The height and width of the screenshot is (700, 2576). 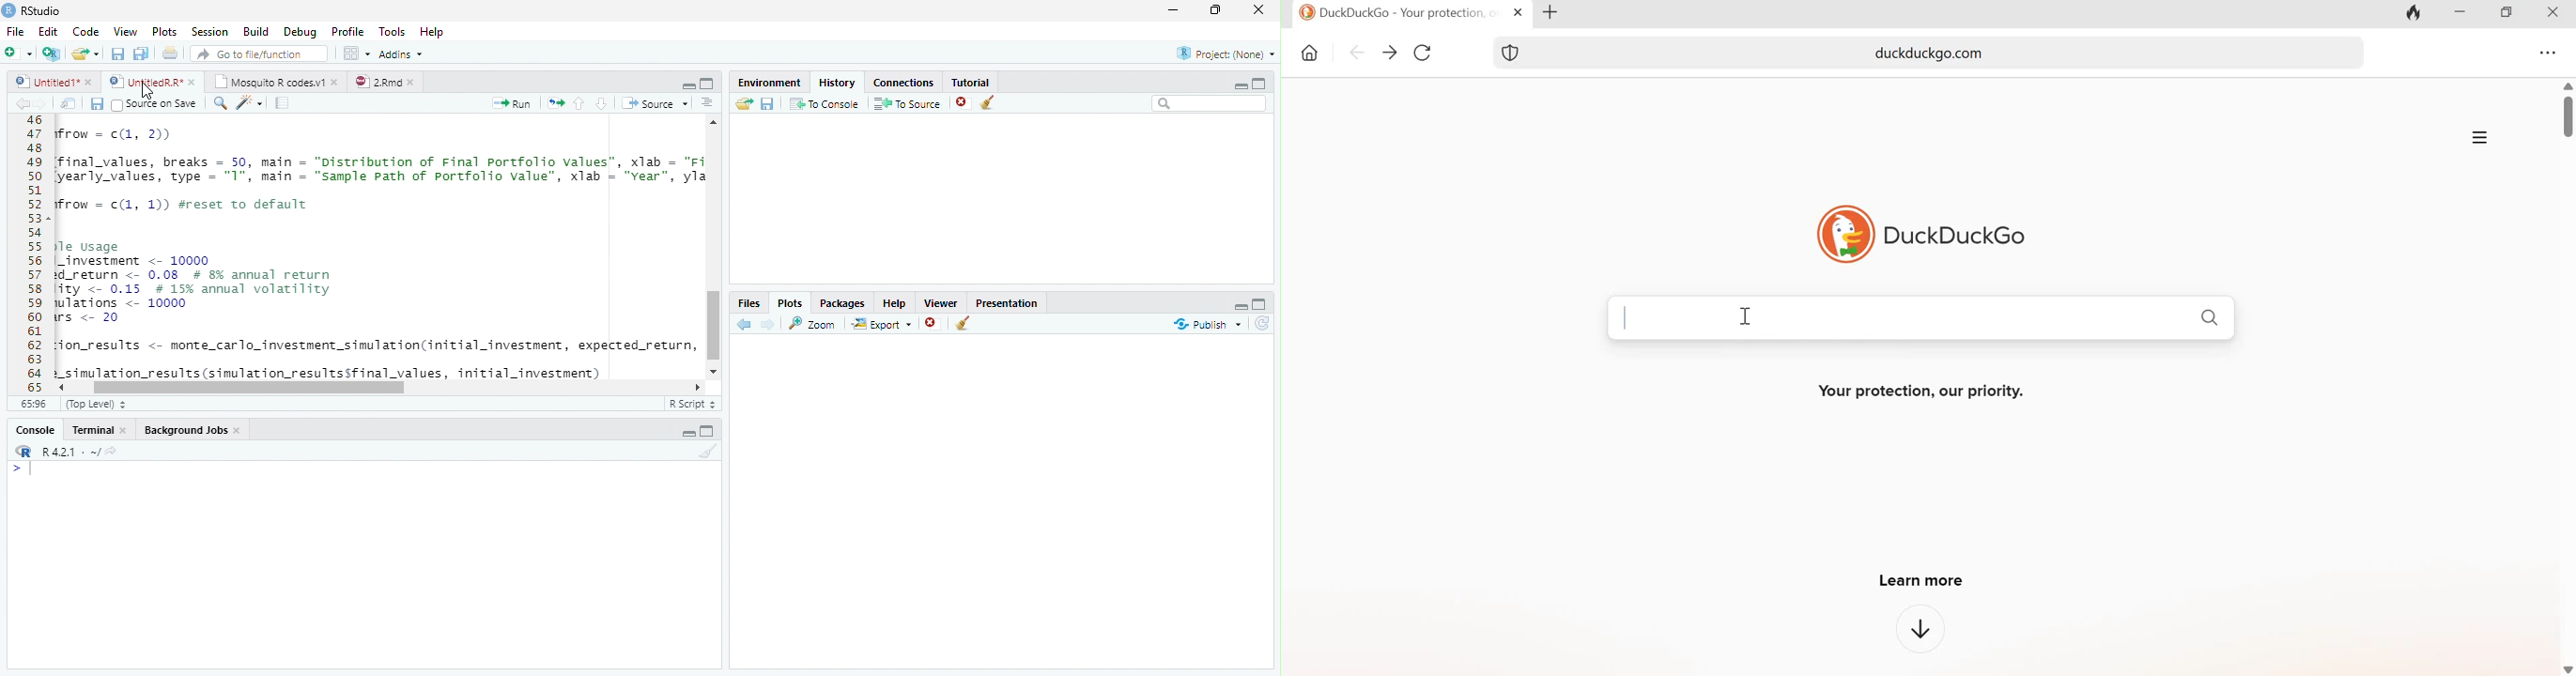 What do you see at coordinates (894, 302) in the screenshot?
I see `Help` at bounding box center [894, 302].